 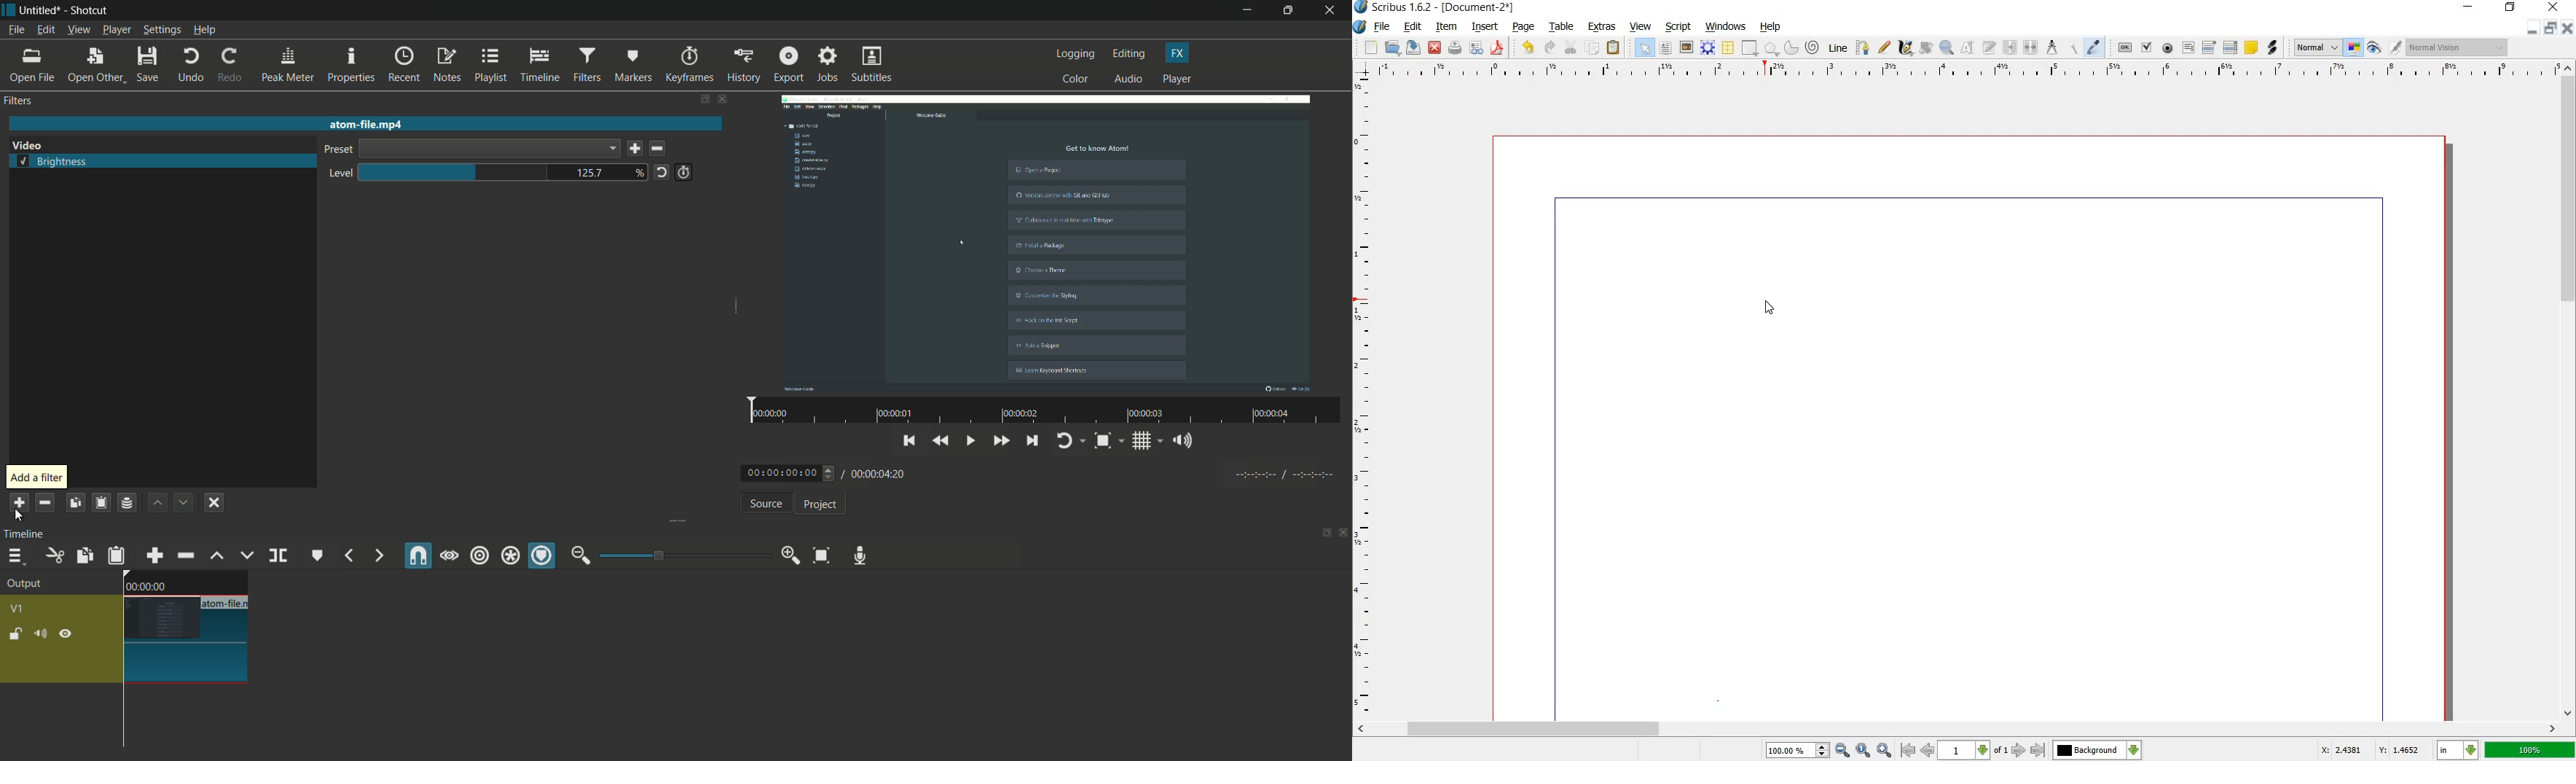 I want to click on ripple all tracks, so click(x=509, y=557).